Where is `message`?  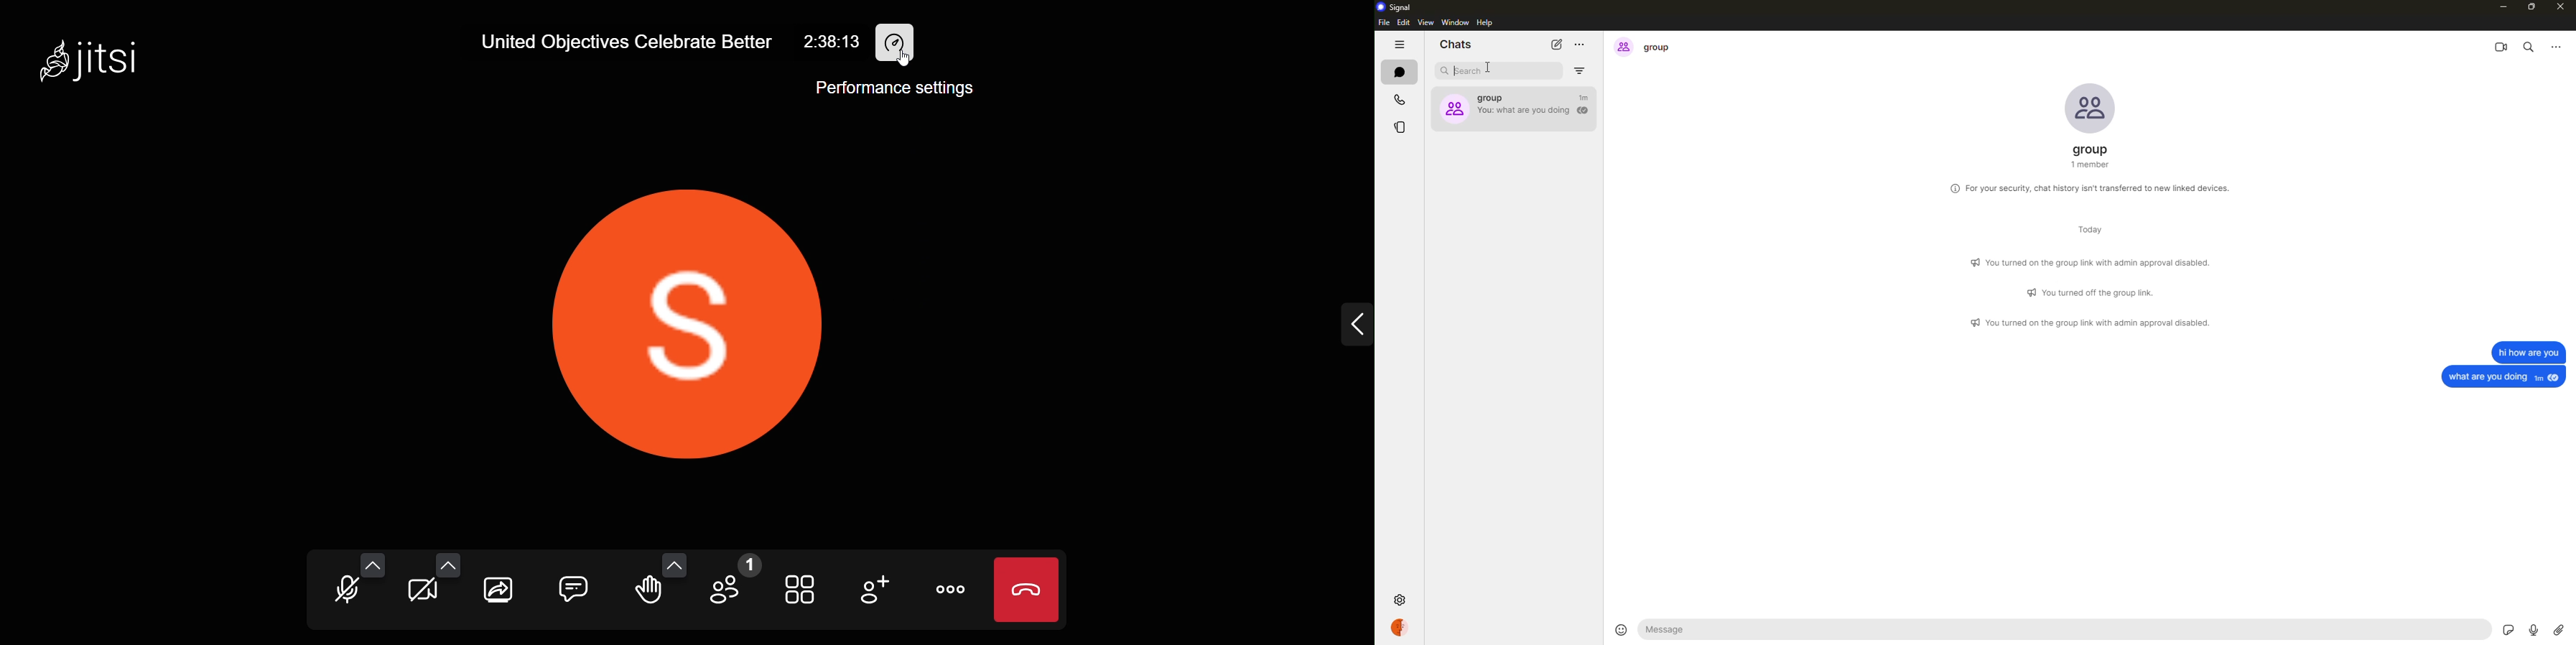
message is located at coordinates (2505, 376).